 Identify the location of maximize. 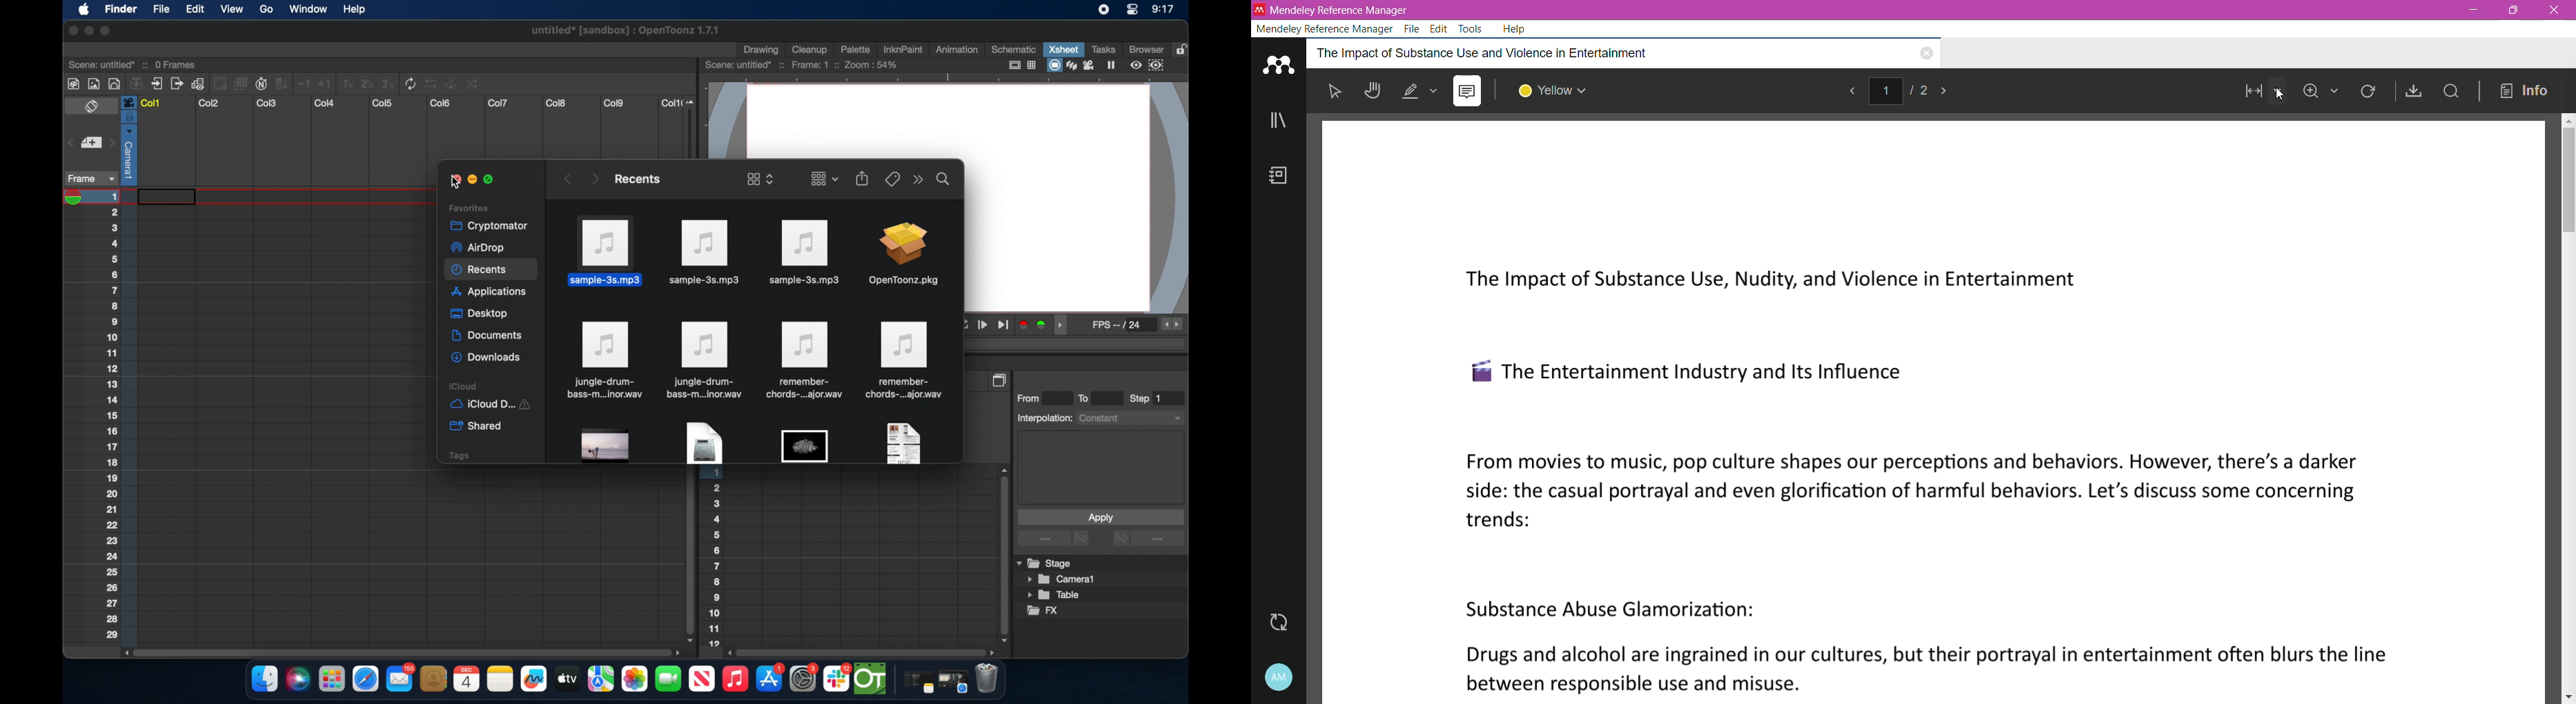
(106, 31).